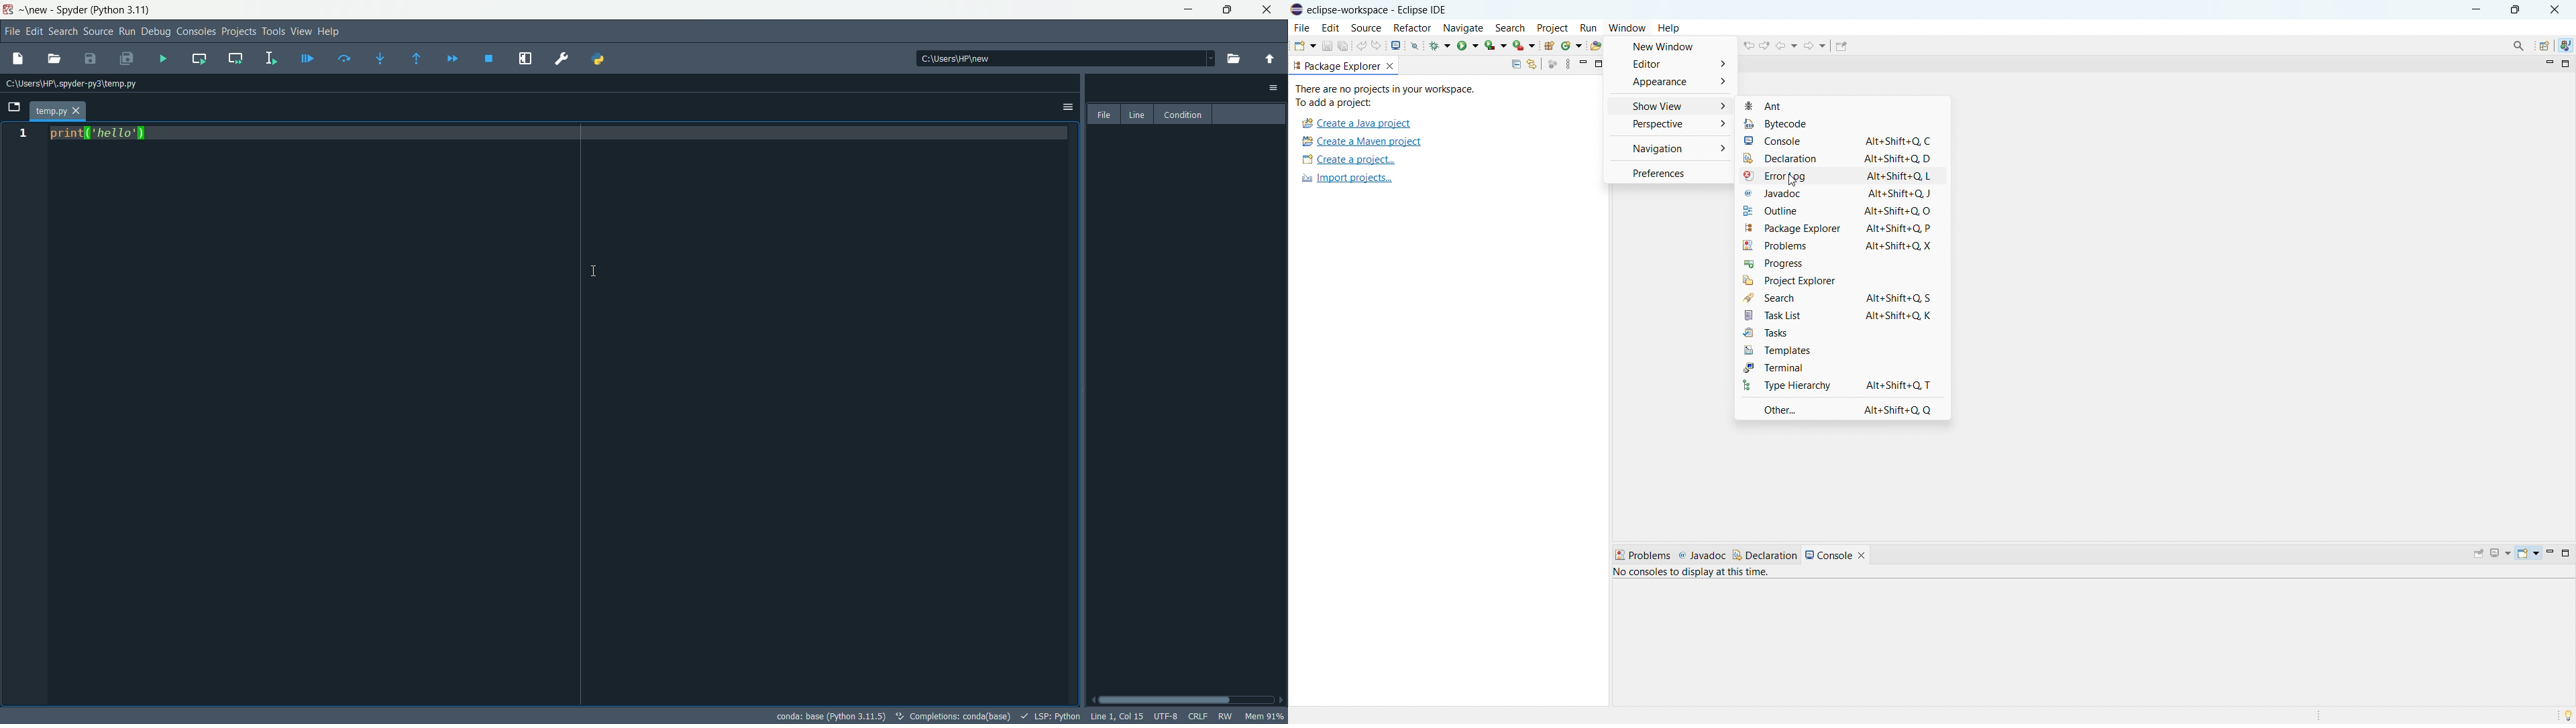 The height and width of the screenshot is (728, 2576). Describe the element at coordinates (1468, 46) in the screenshot. I see `run` at that location.